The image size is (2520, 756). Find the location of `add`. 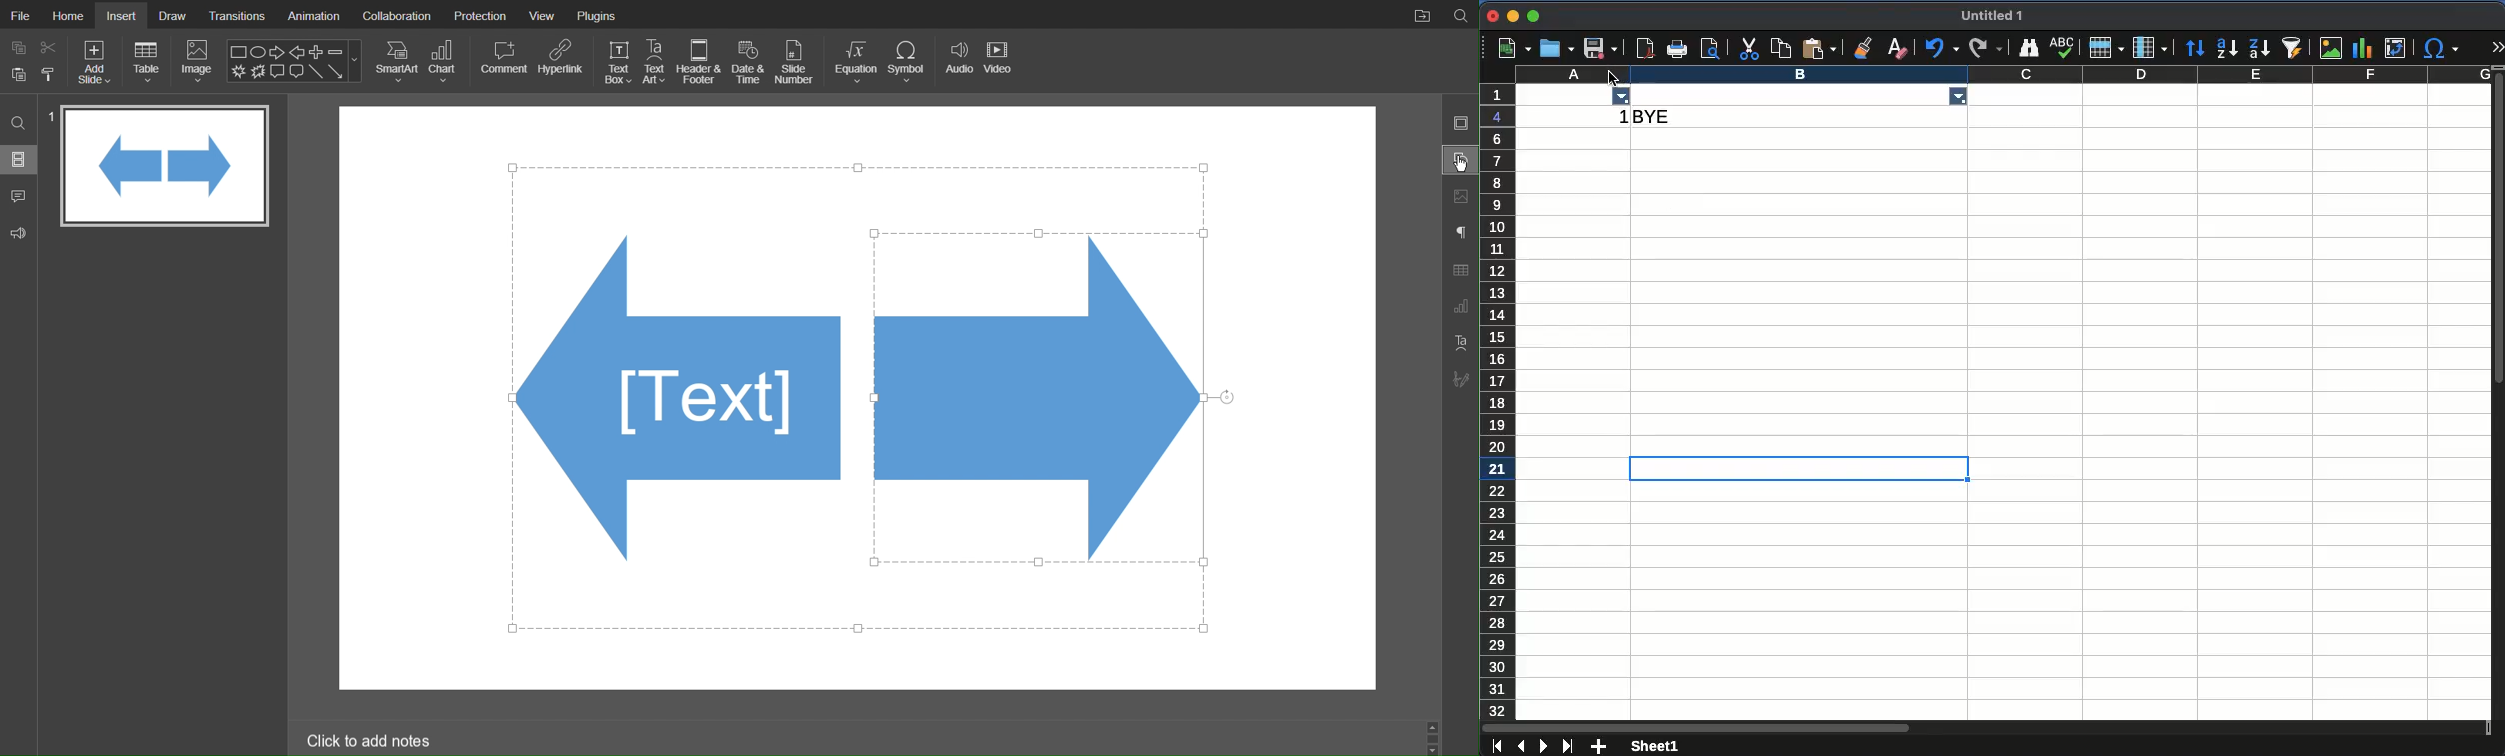

add is located at coordinates (1598, 746).